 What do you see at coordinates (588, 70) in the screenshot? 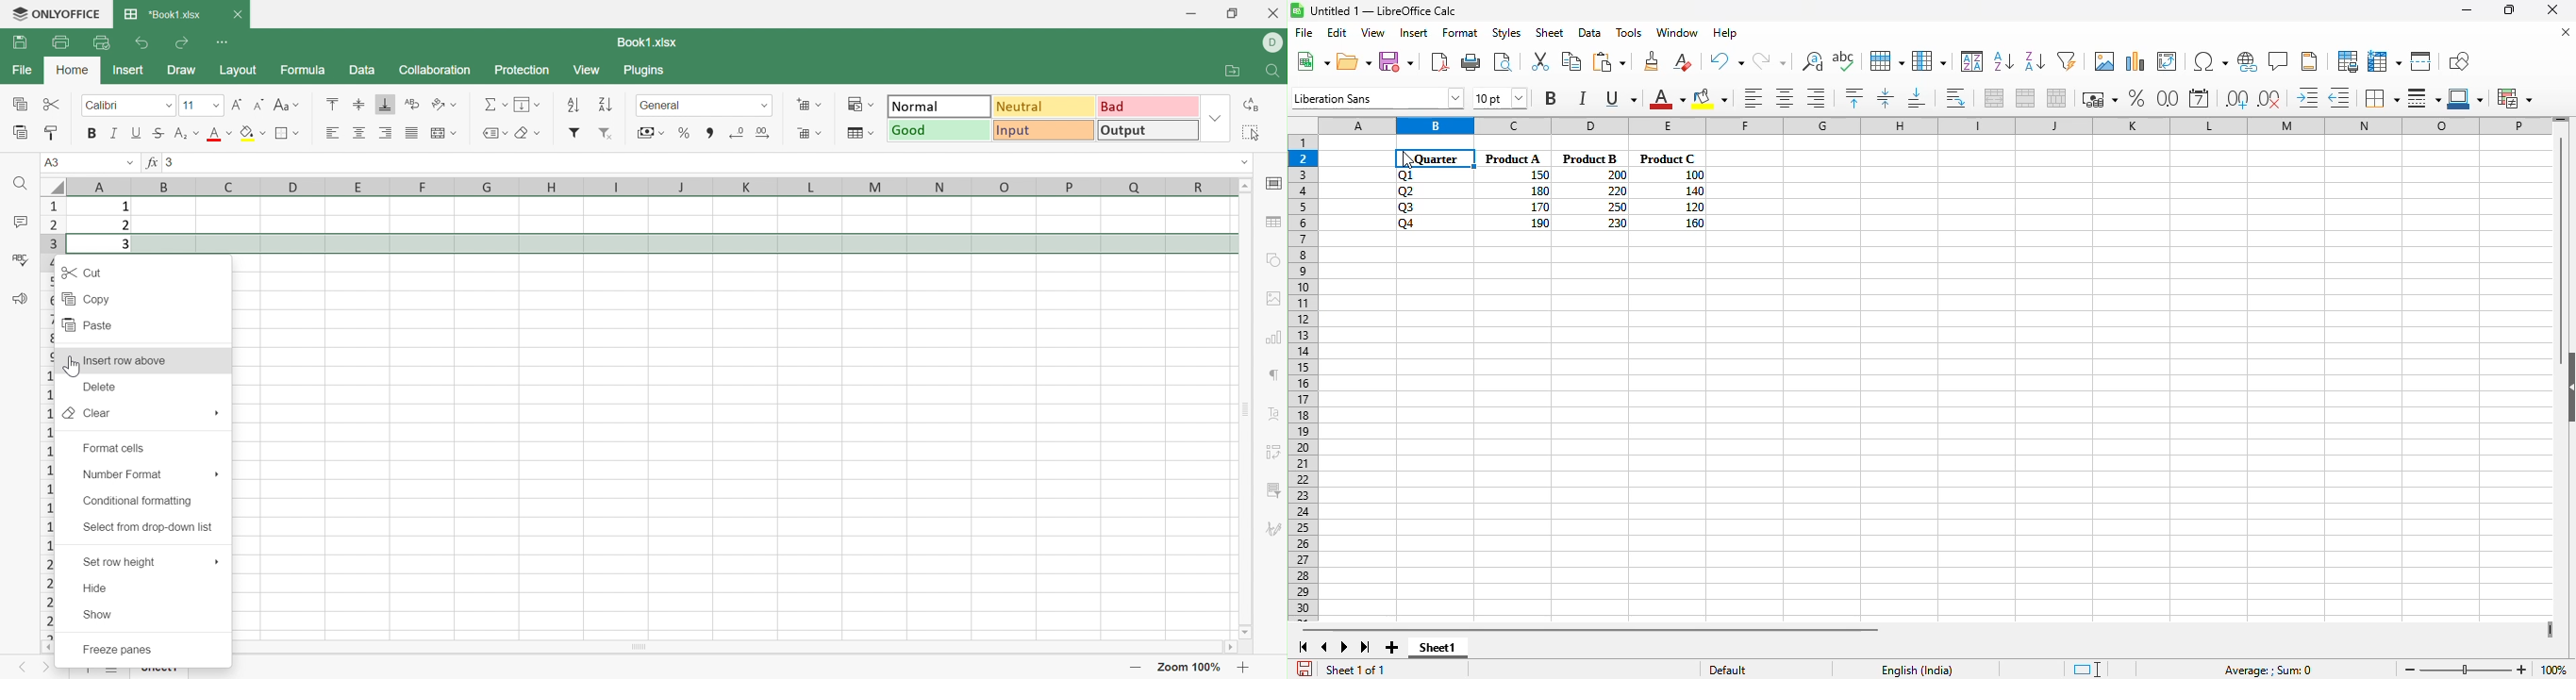
I see `View` at bounding box center [588, 70].